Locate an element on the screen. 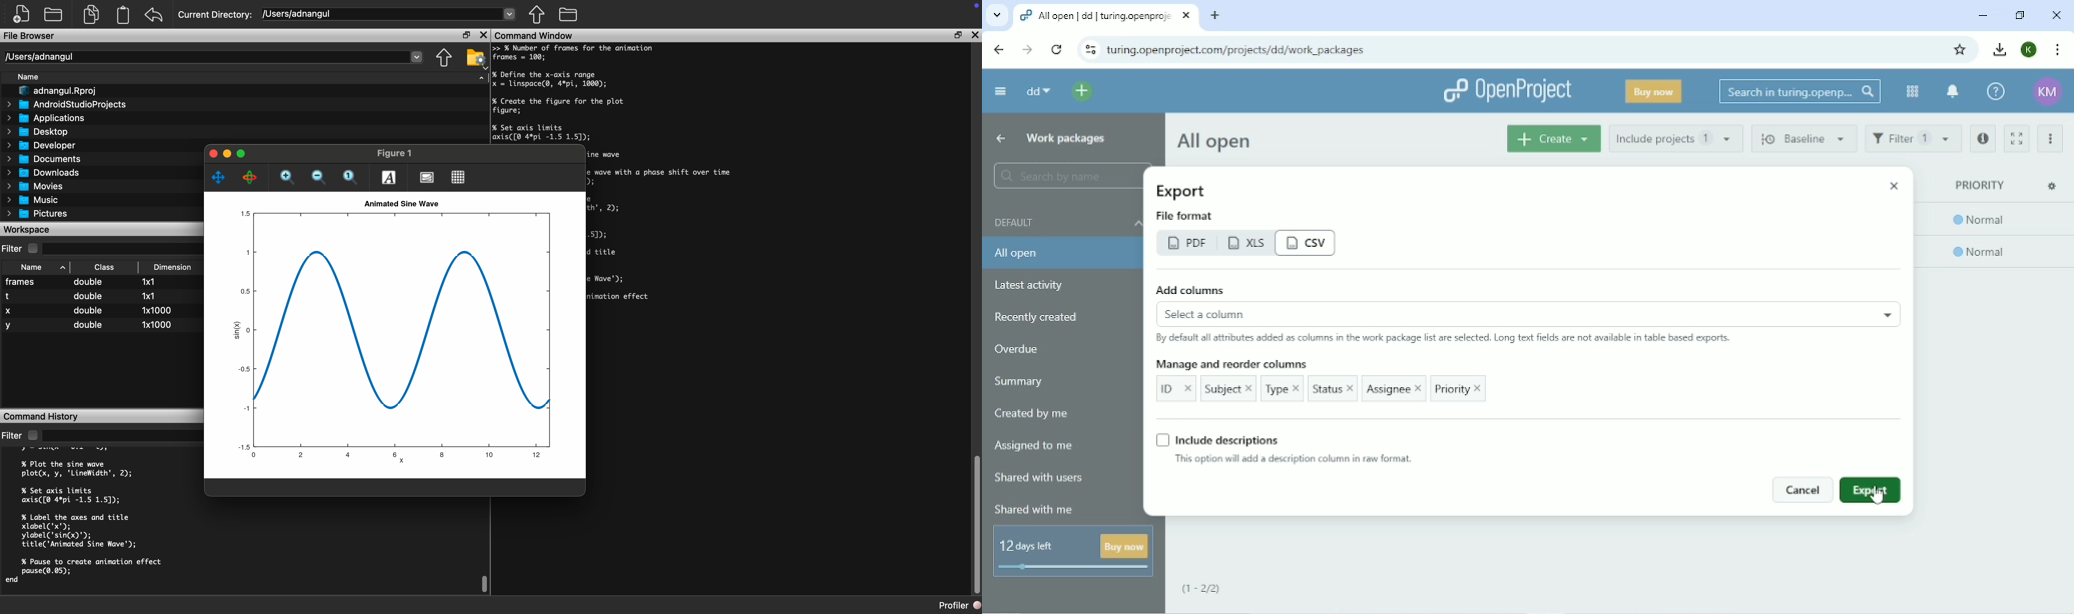 The width and height of the screenshot is (2100, 616). Command History is located at coordinates (42, 416).